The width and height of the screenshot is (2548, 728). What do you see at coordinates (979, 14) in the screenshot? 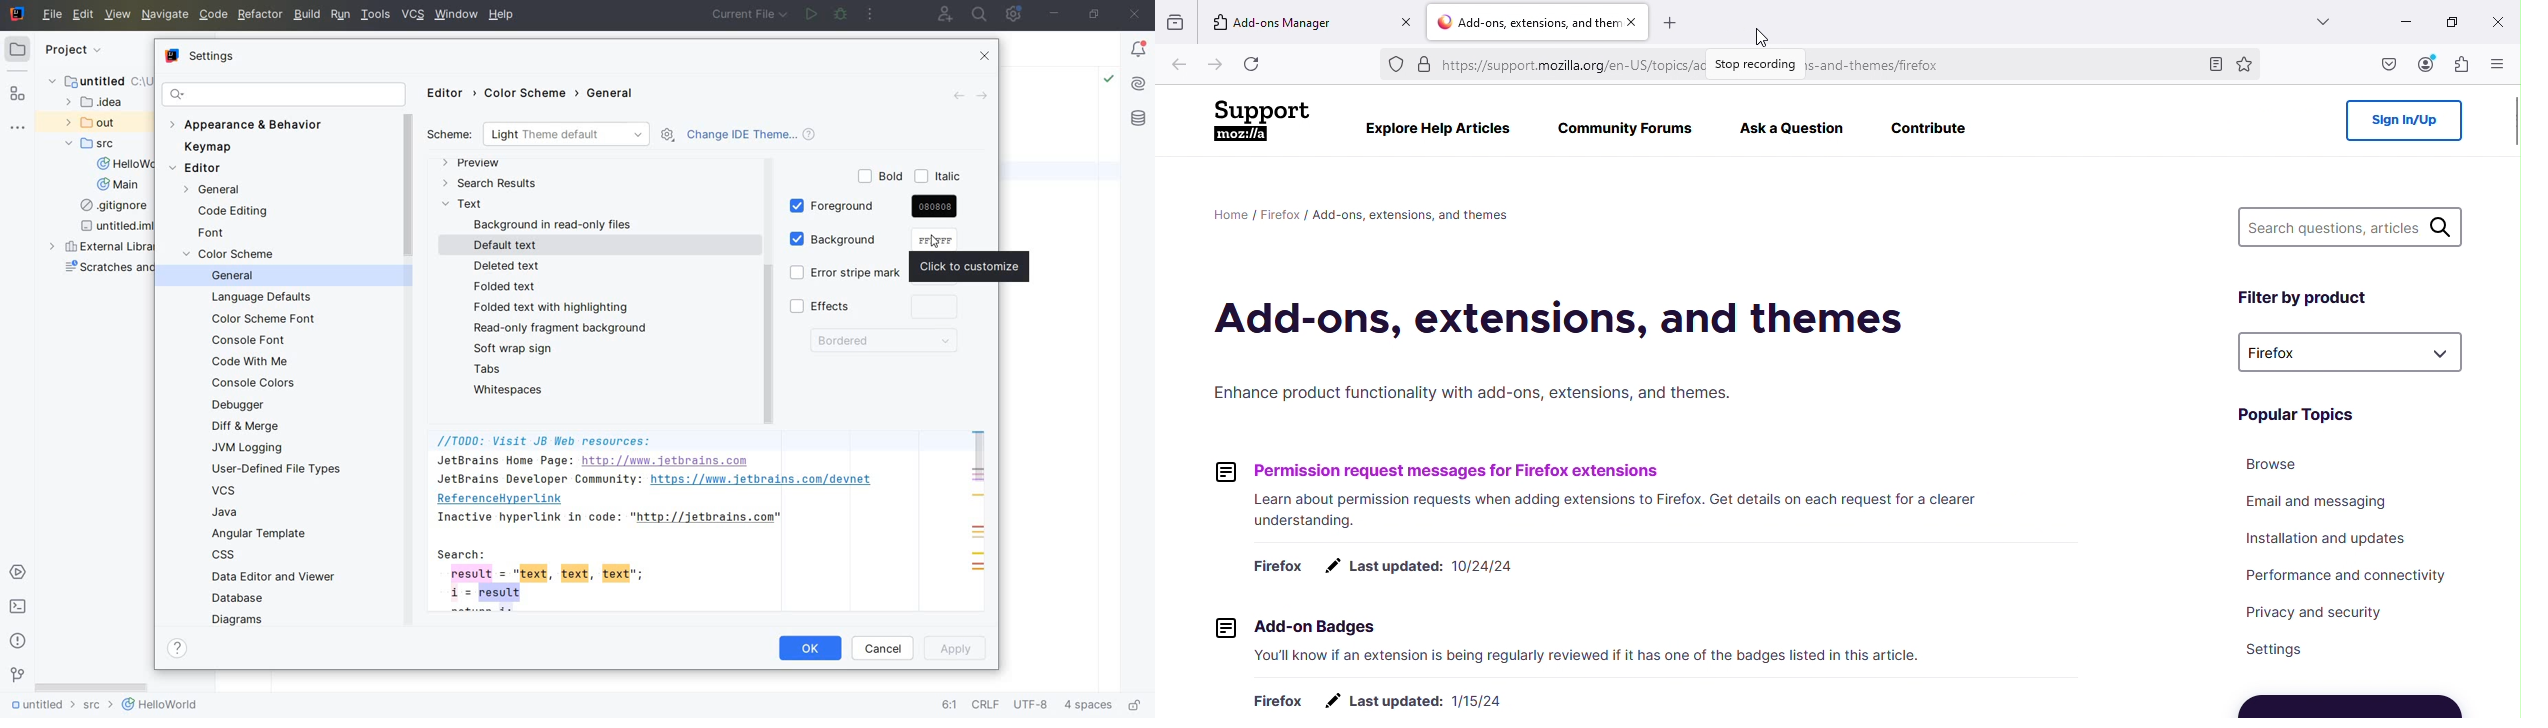
I see `search everywhere` at bounding box center [979, 14].